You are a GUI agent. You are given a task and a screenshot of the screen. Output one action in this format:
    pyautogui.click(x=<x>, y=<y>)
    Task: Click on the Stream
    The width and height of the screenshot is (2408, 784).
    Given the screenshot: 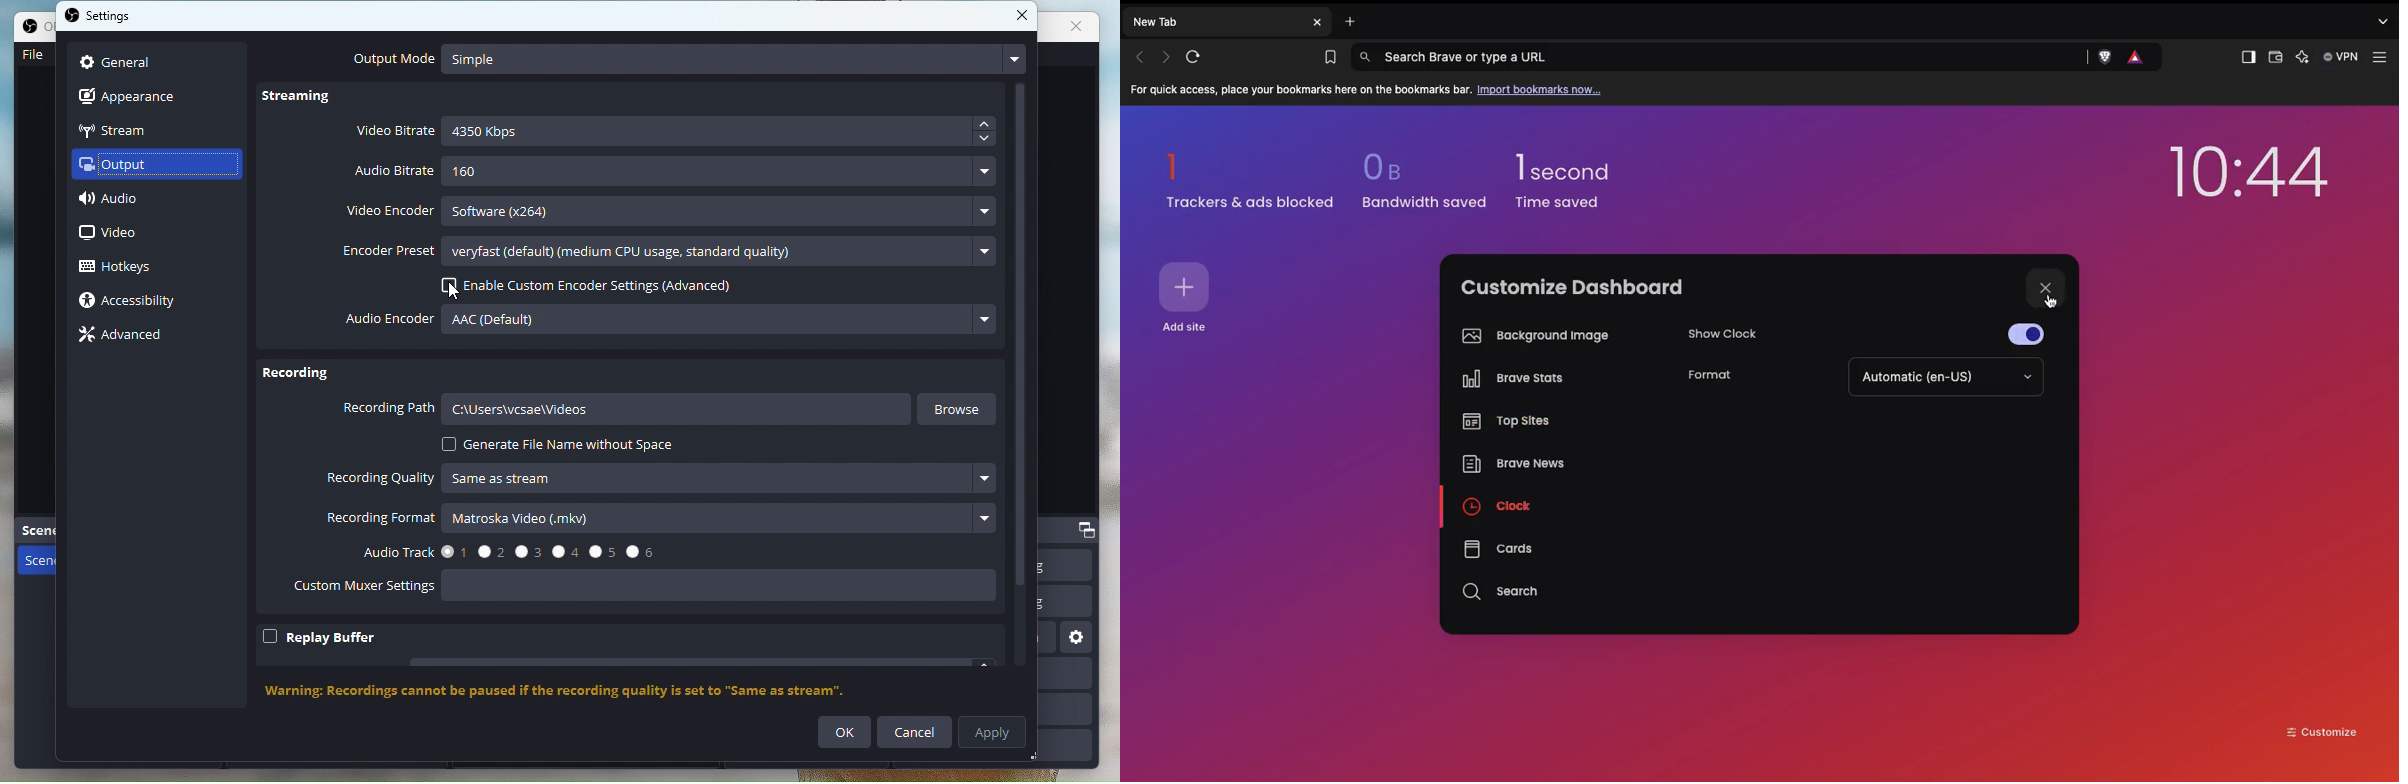 What is the action you would take?
    pyautogui.click(x=136, y=129)
    